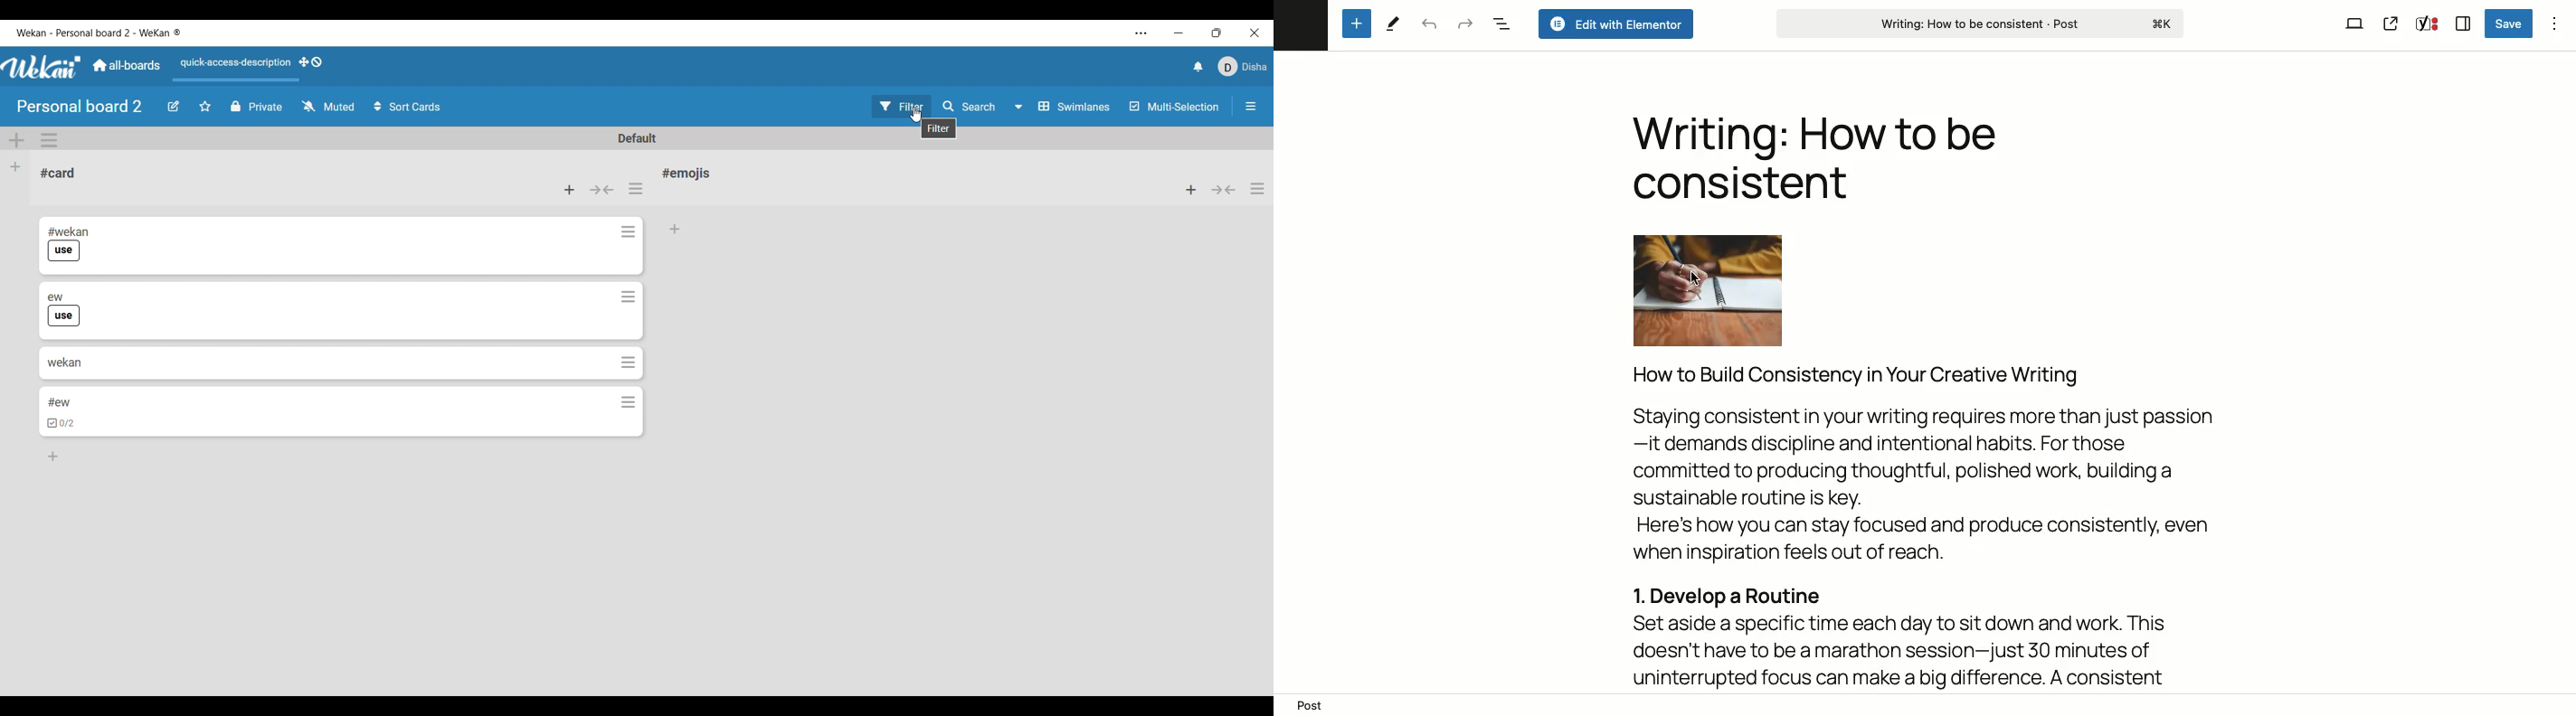 The image size is (2576, 728). What do you see at coordinates (1356, 23) in the screenshot?
I see `Add new block` at bounding box center [1356, 23].